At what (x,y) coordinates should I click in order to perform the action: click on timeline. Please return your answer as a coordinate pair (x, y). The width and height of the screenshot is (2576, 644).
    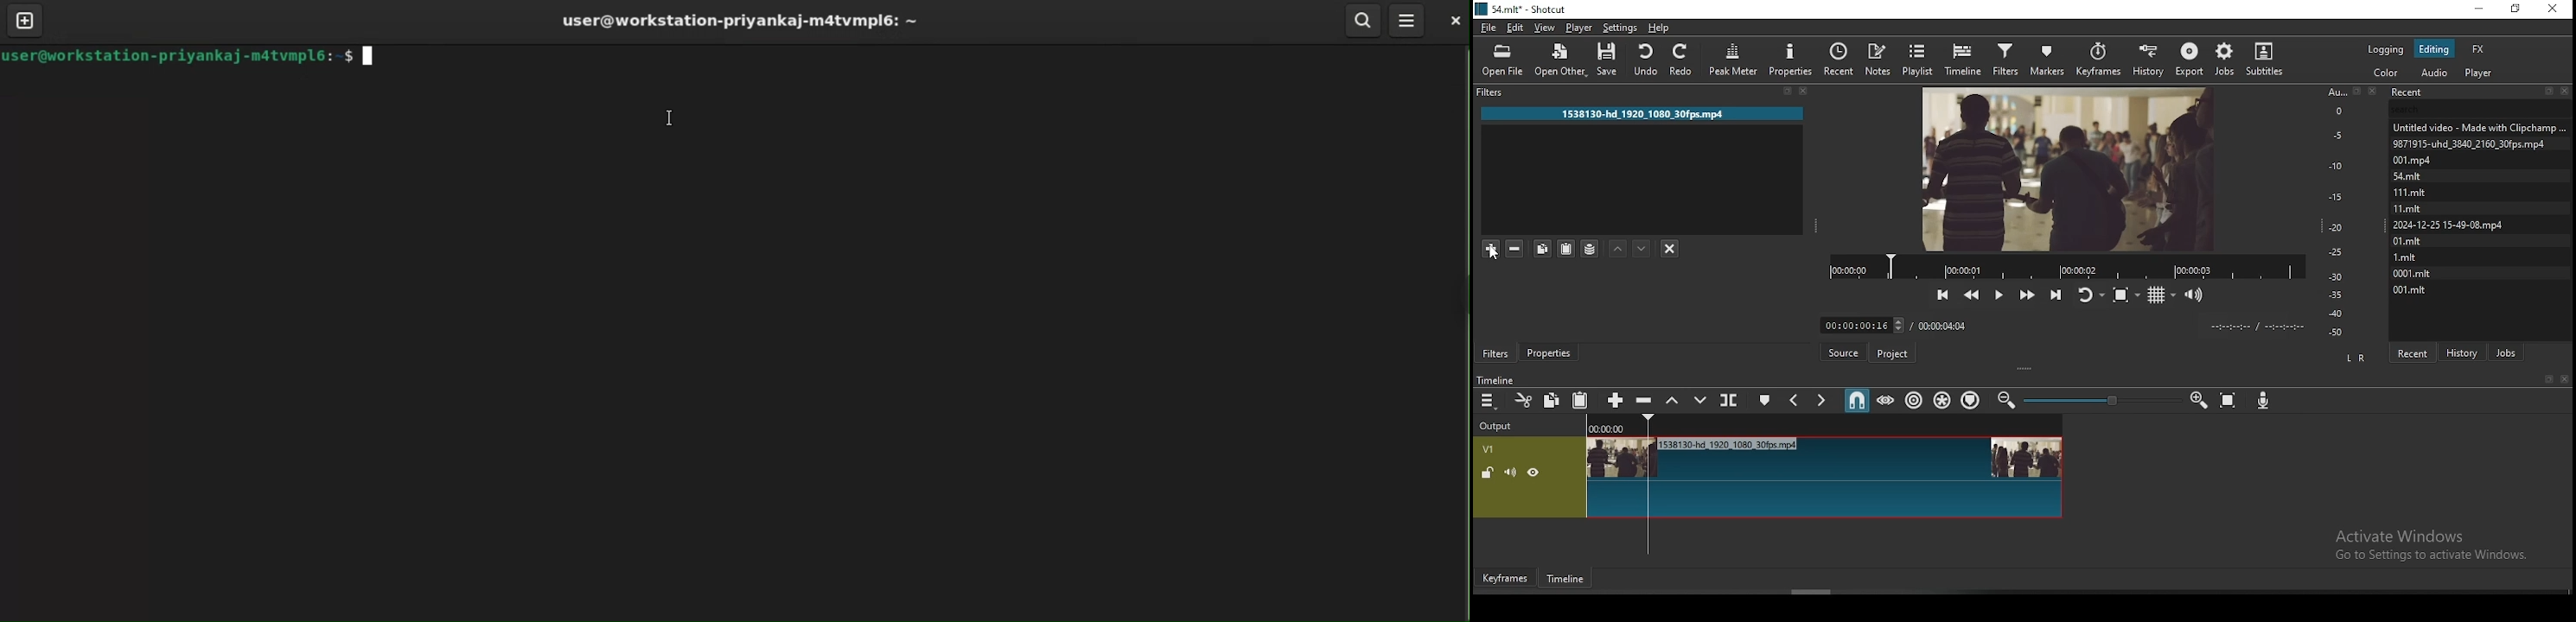
    Looking at the image, I should click on (1568, 582).